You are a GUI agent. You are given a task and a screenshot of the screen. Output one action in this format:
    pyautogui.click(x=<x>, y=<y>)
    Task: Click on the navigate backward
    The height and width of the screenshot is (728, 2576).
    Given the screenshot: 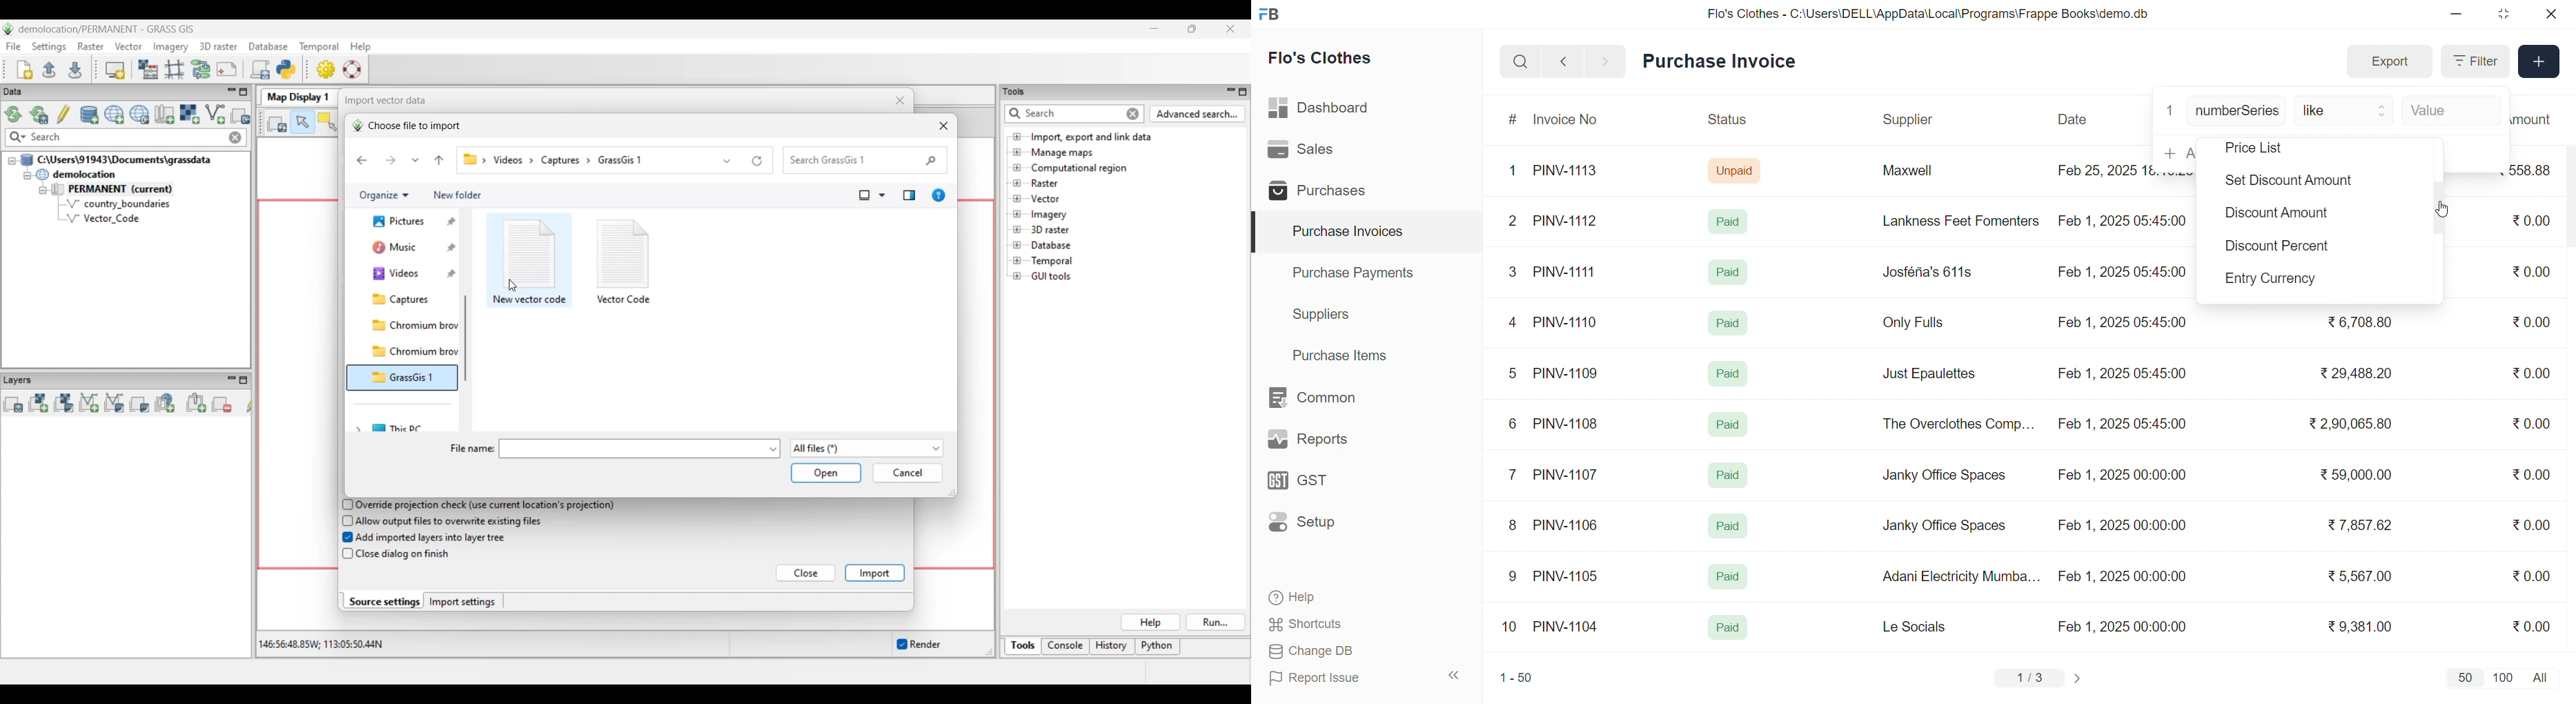 What is the action you would take?
    pyautogui.click(x=1563, y=61)
    